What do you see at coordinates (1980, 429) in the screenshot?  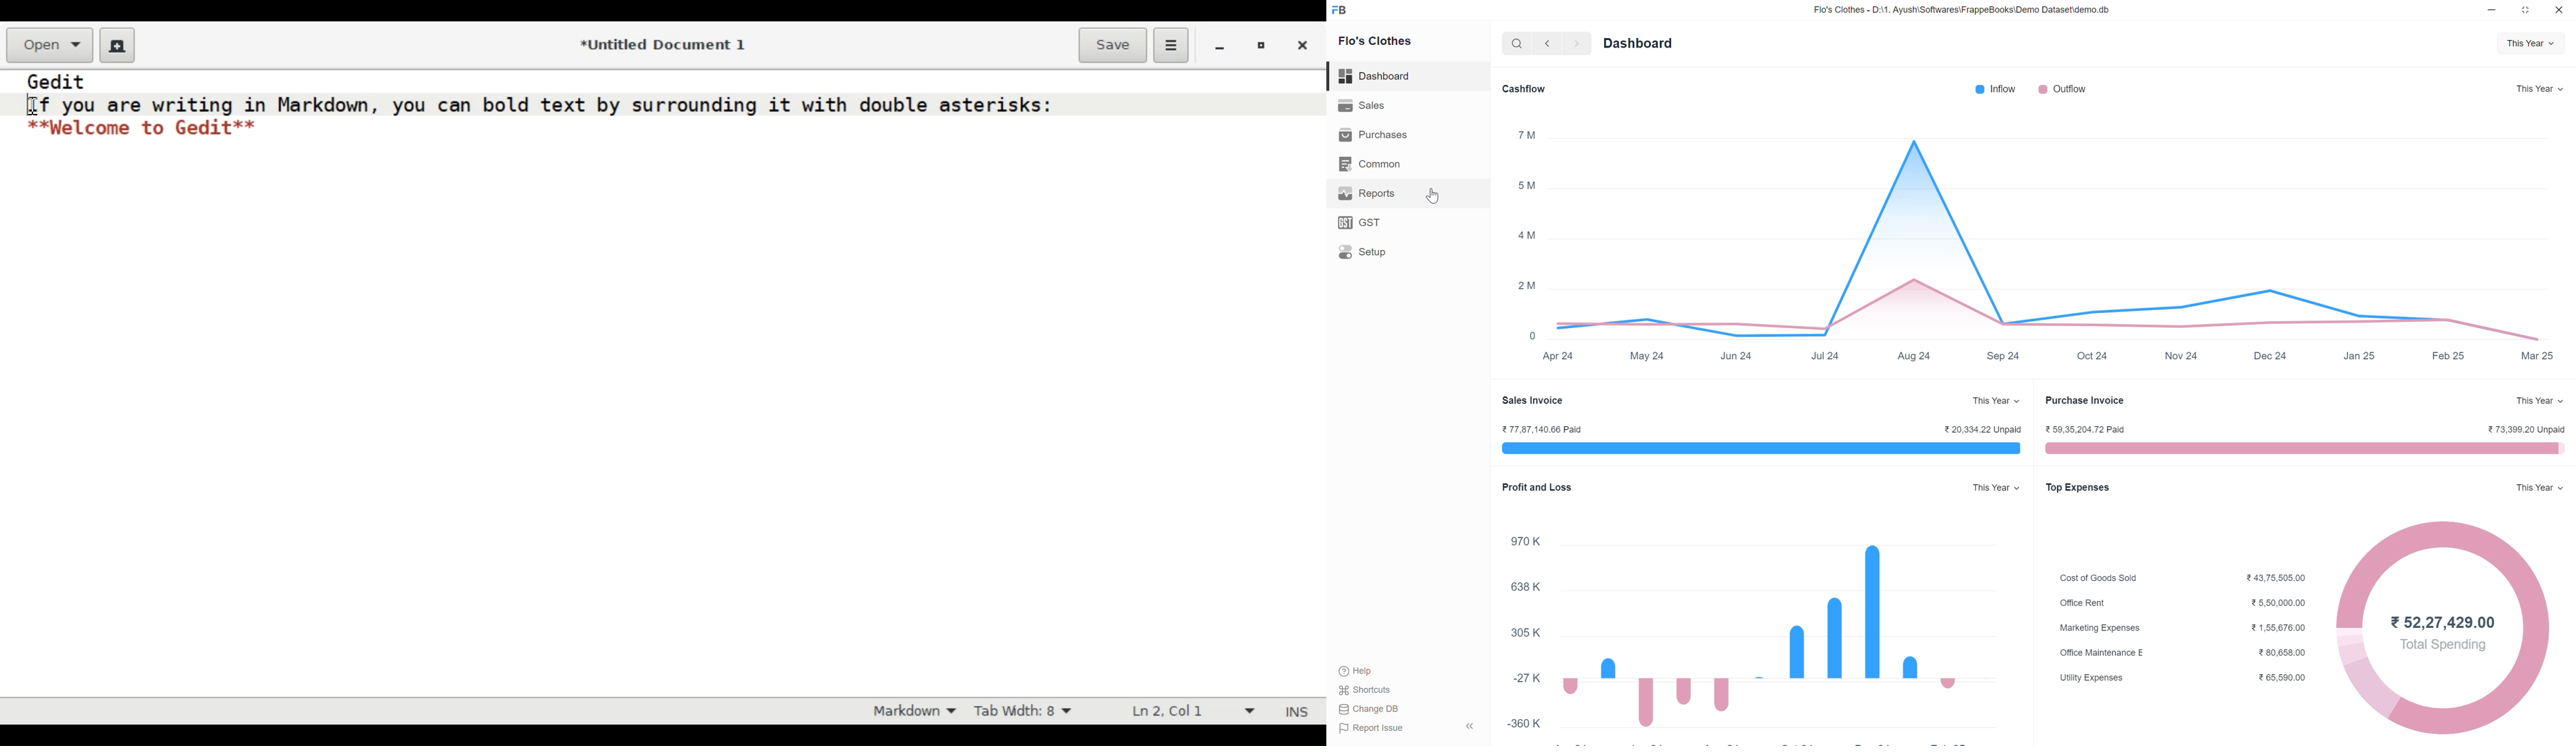 I see `₹20,334.22 Unpaid` at bounding box center [1980, 429].